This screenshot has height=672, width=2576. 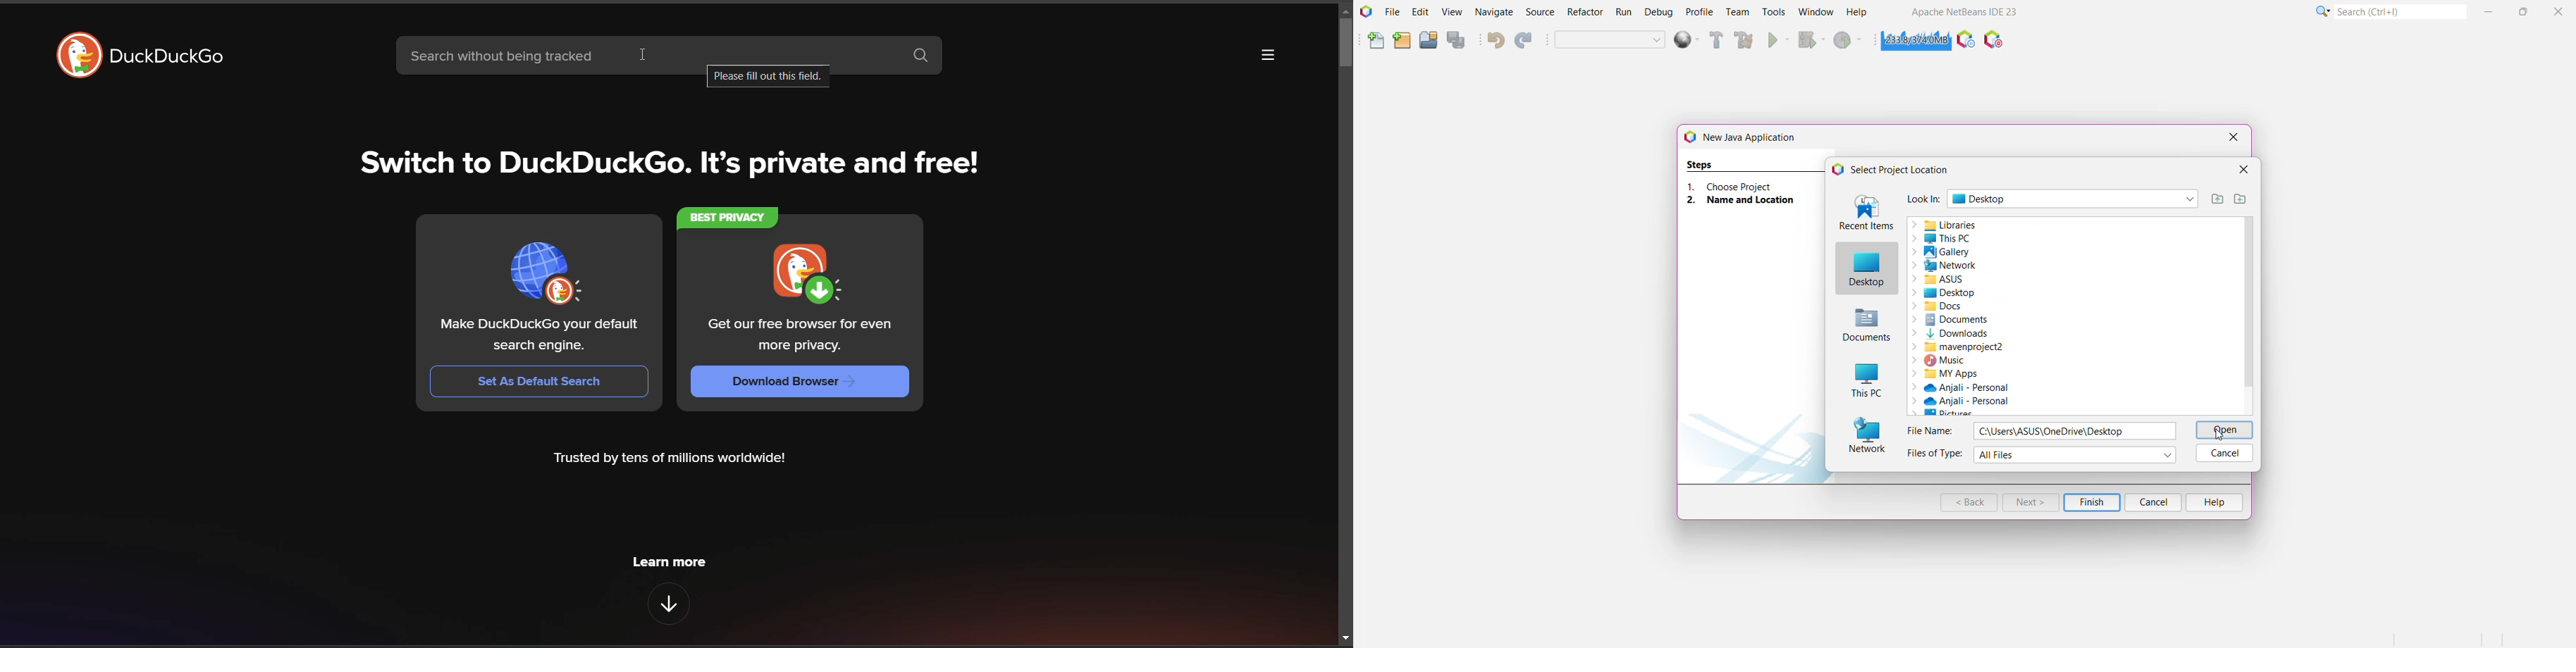 What do you see at coordinates (136, 58) in the screenshot?
I see `logo and title` at bounding box center [136, 58].